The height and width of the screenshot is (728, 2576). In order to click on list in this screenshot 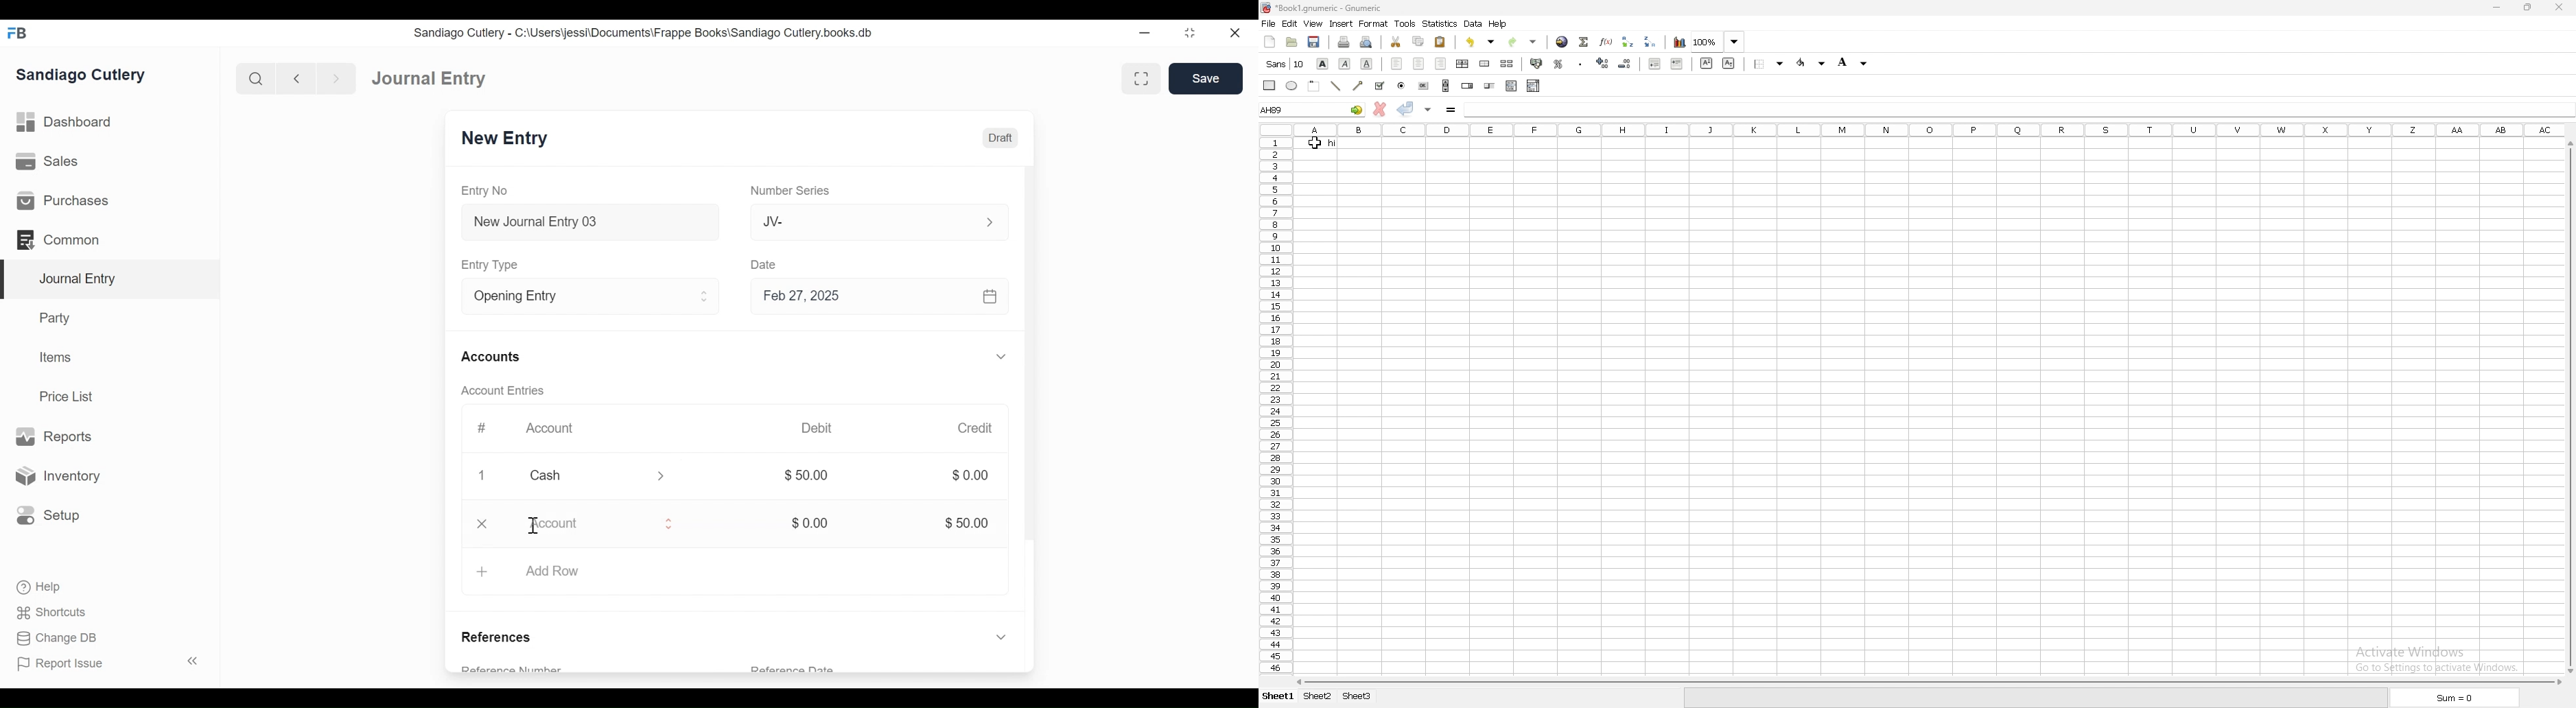, I will do `click(1512, 86)`.